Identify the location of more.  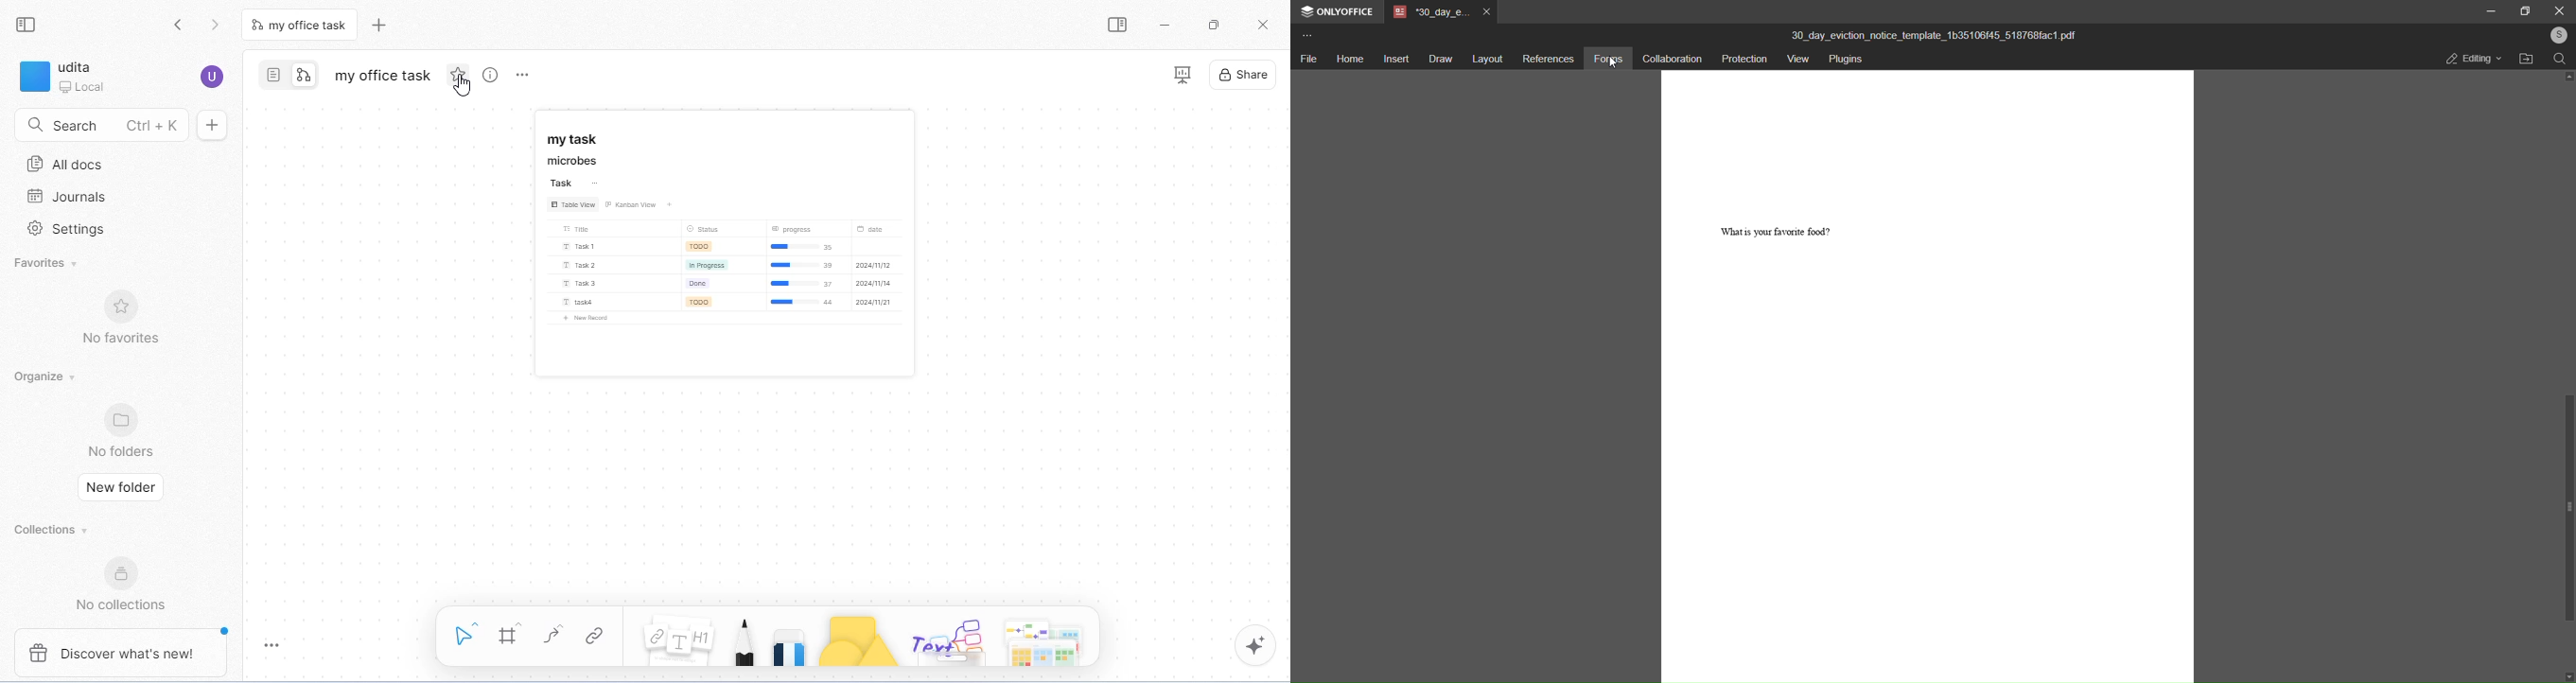
(1306, 37).